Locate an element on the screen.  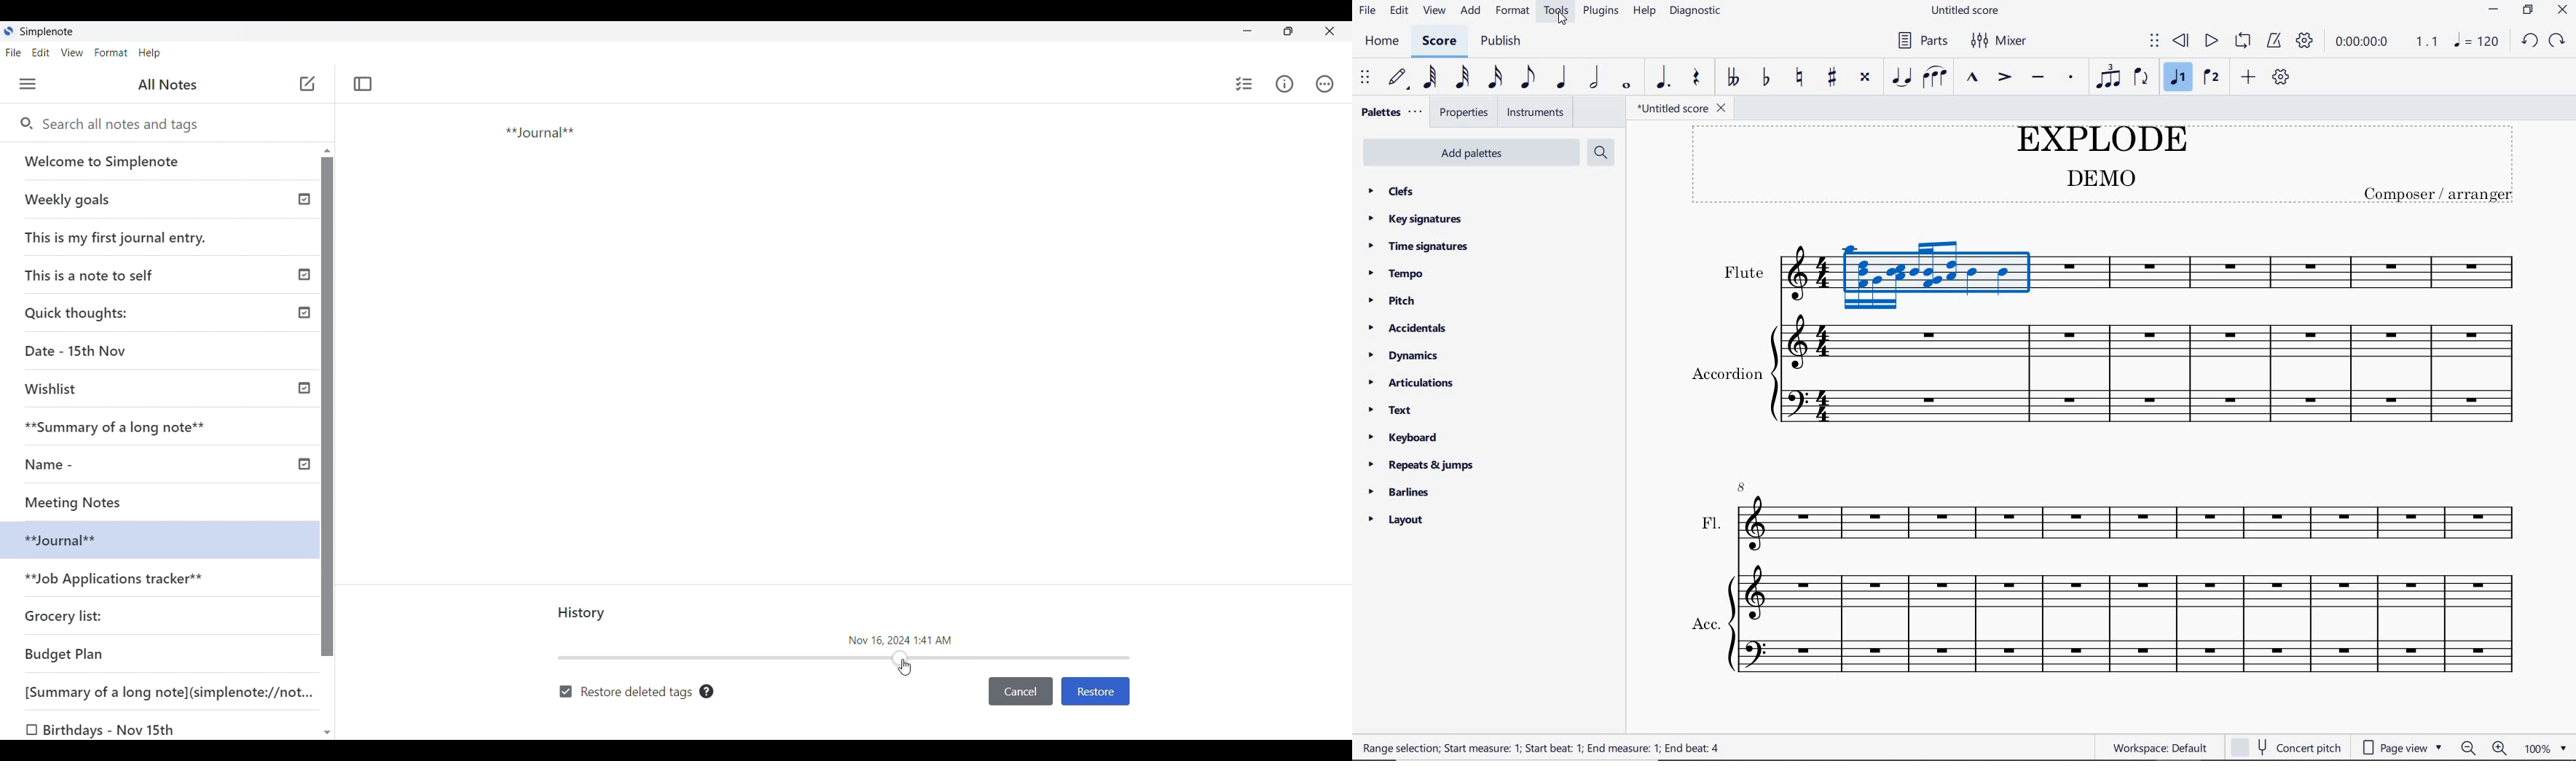
rest is located at coordinates (1697, 78).